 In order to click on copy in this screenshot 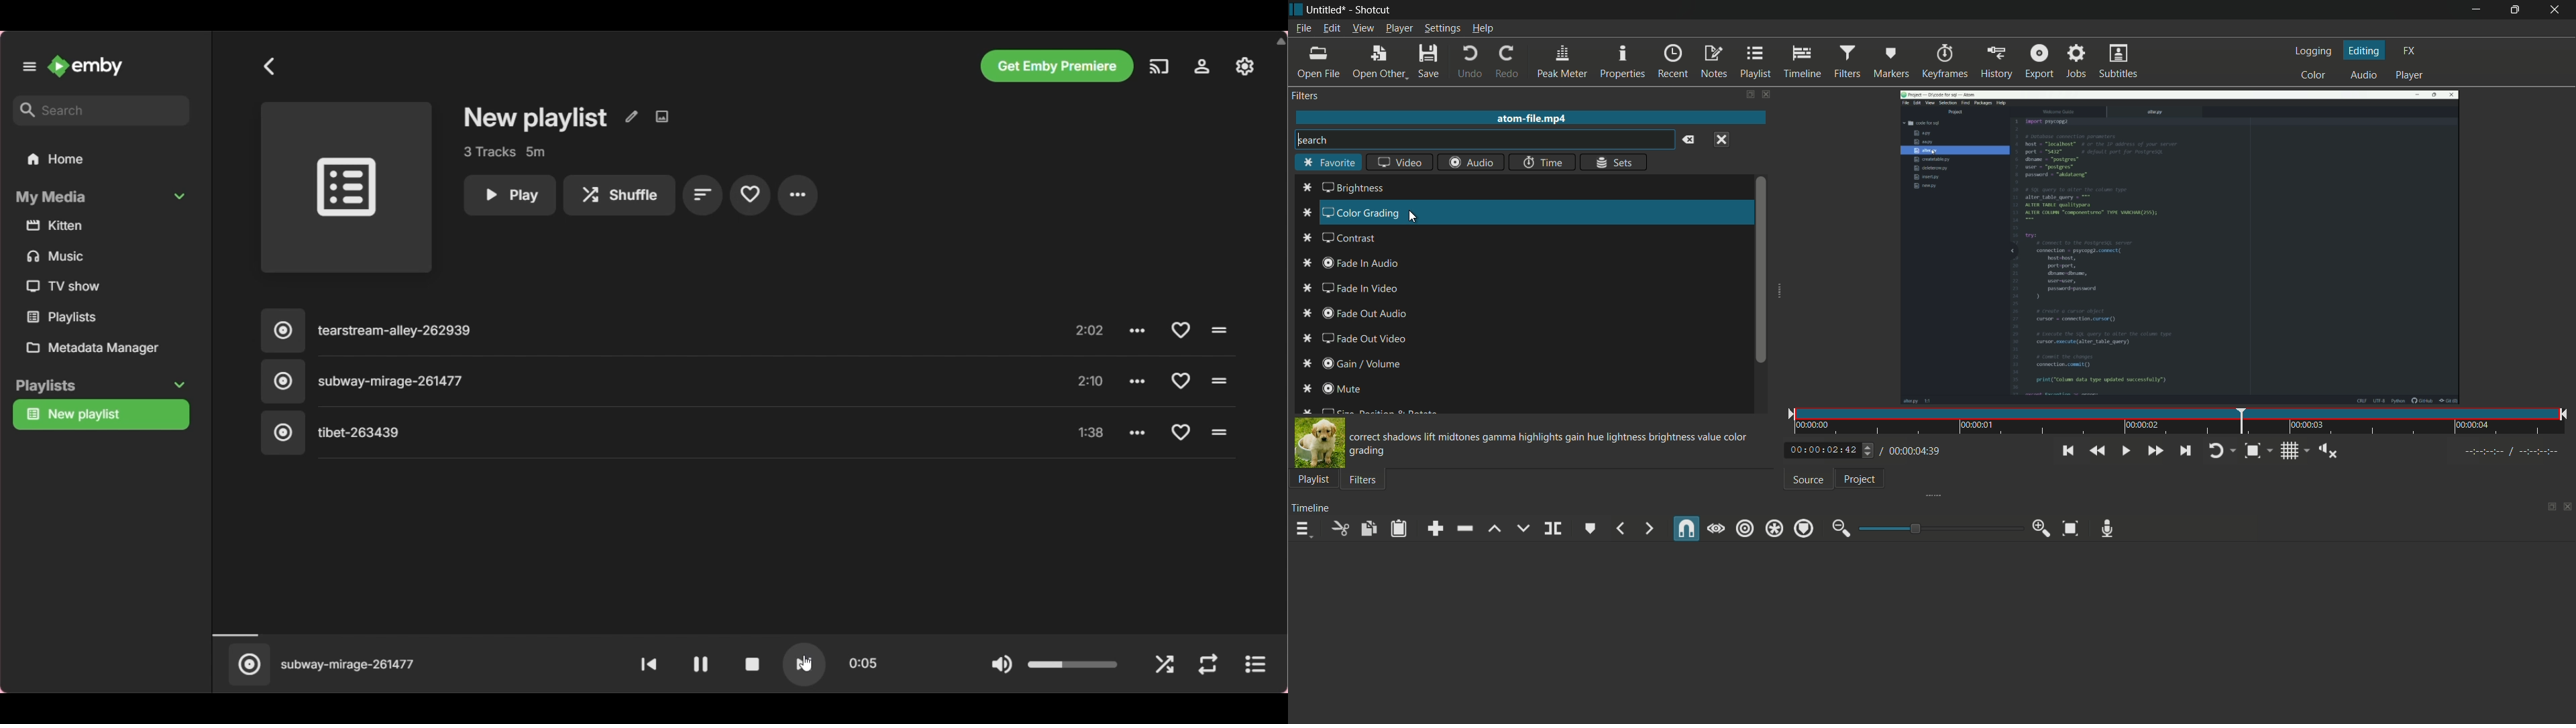, I will do `click(1368, 529)`.